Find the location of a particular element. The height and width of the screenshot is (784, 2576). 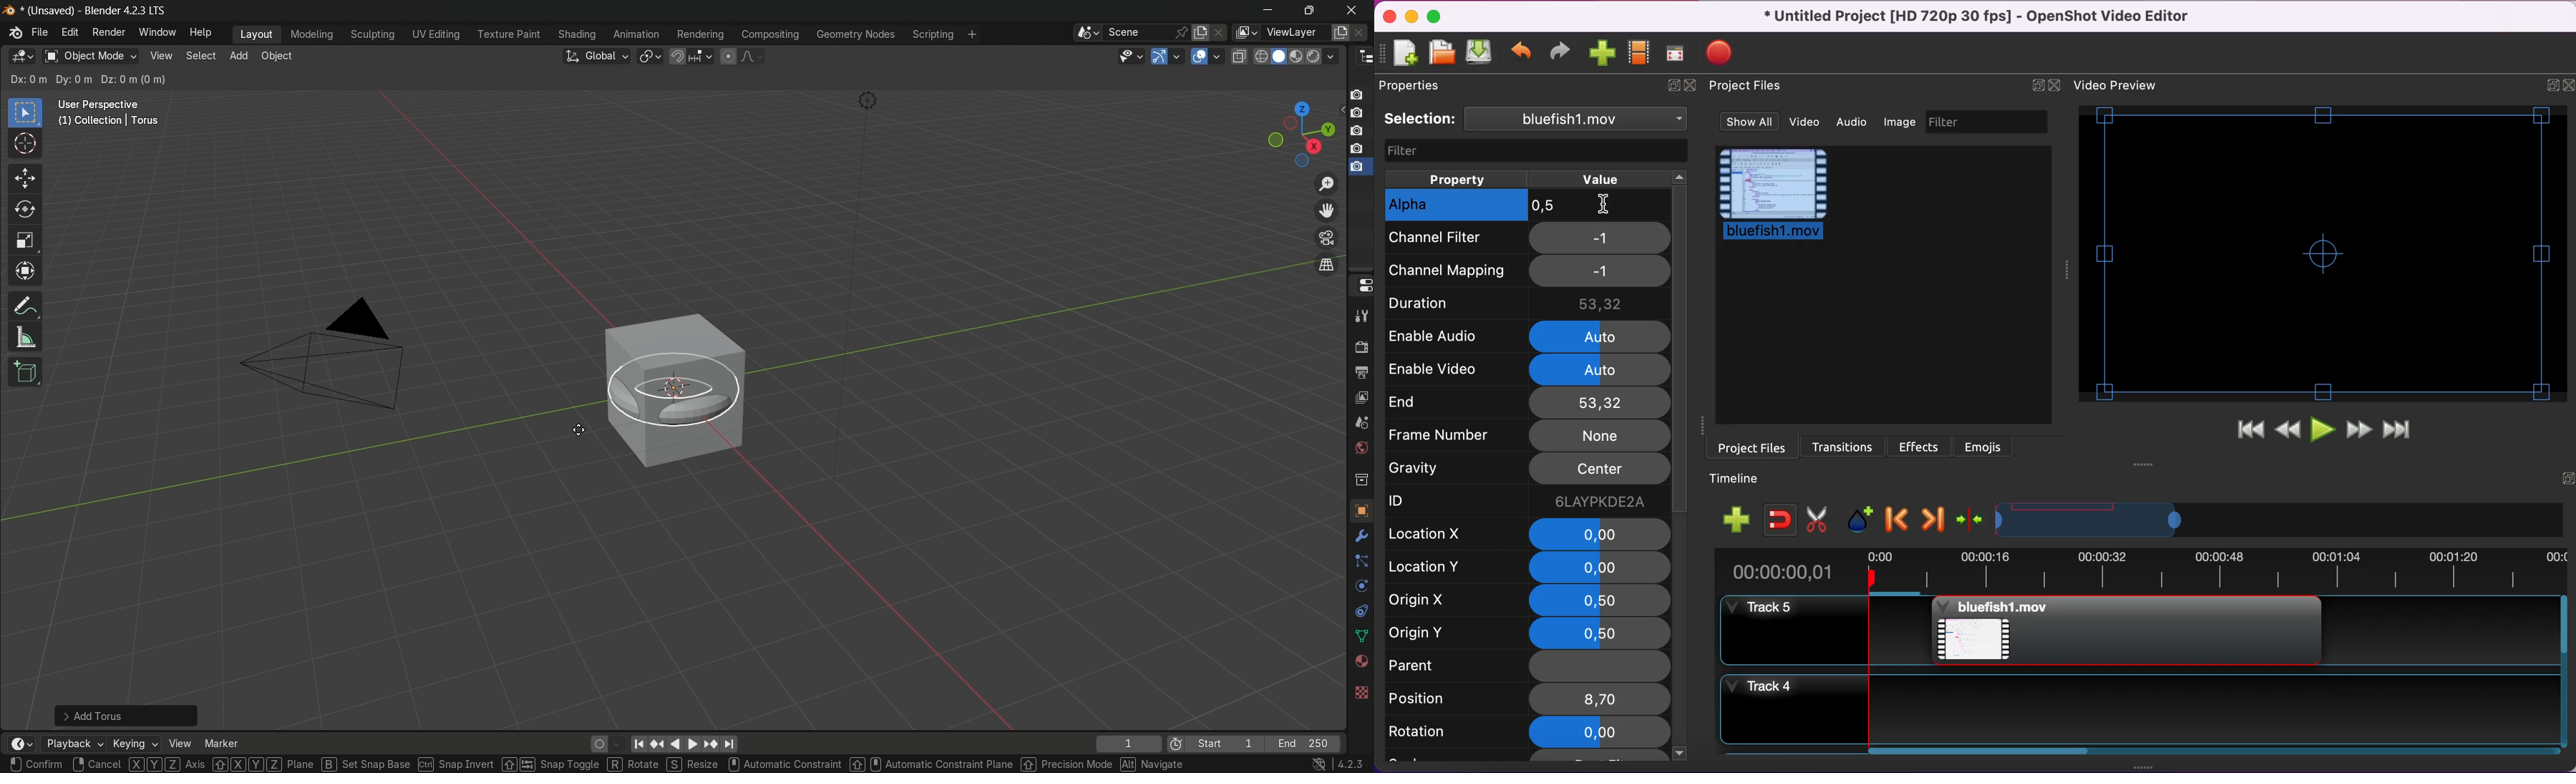

gravity is located at coordinates (1445, 473).